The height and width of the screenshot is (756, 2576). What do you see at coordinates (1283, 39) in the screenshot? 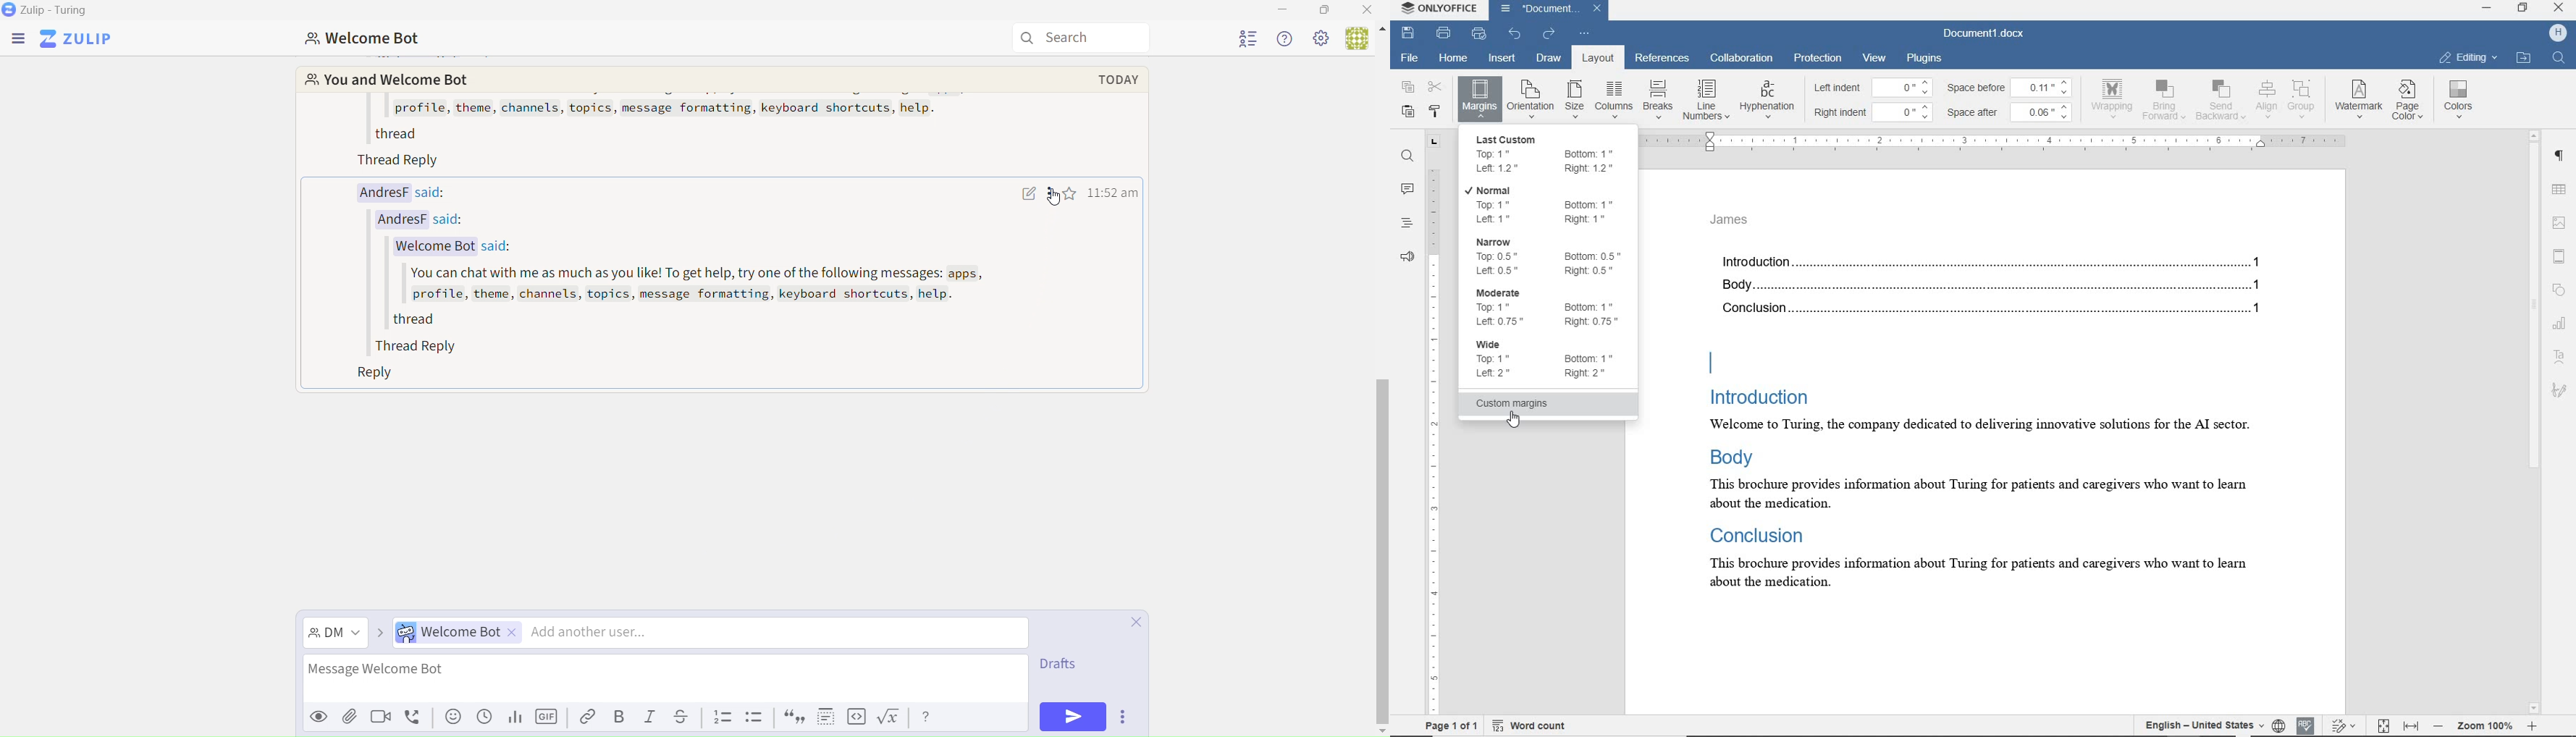
I see `Help` at bounding box center [1283, 39].